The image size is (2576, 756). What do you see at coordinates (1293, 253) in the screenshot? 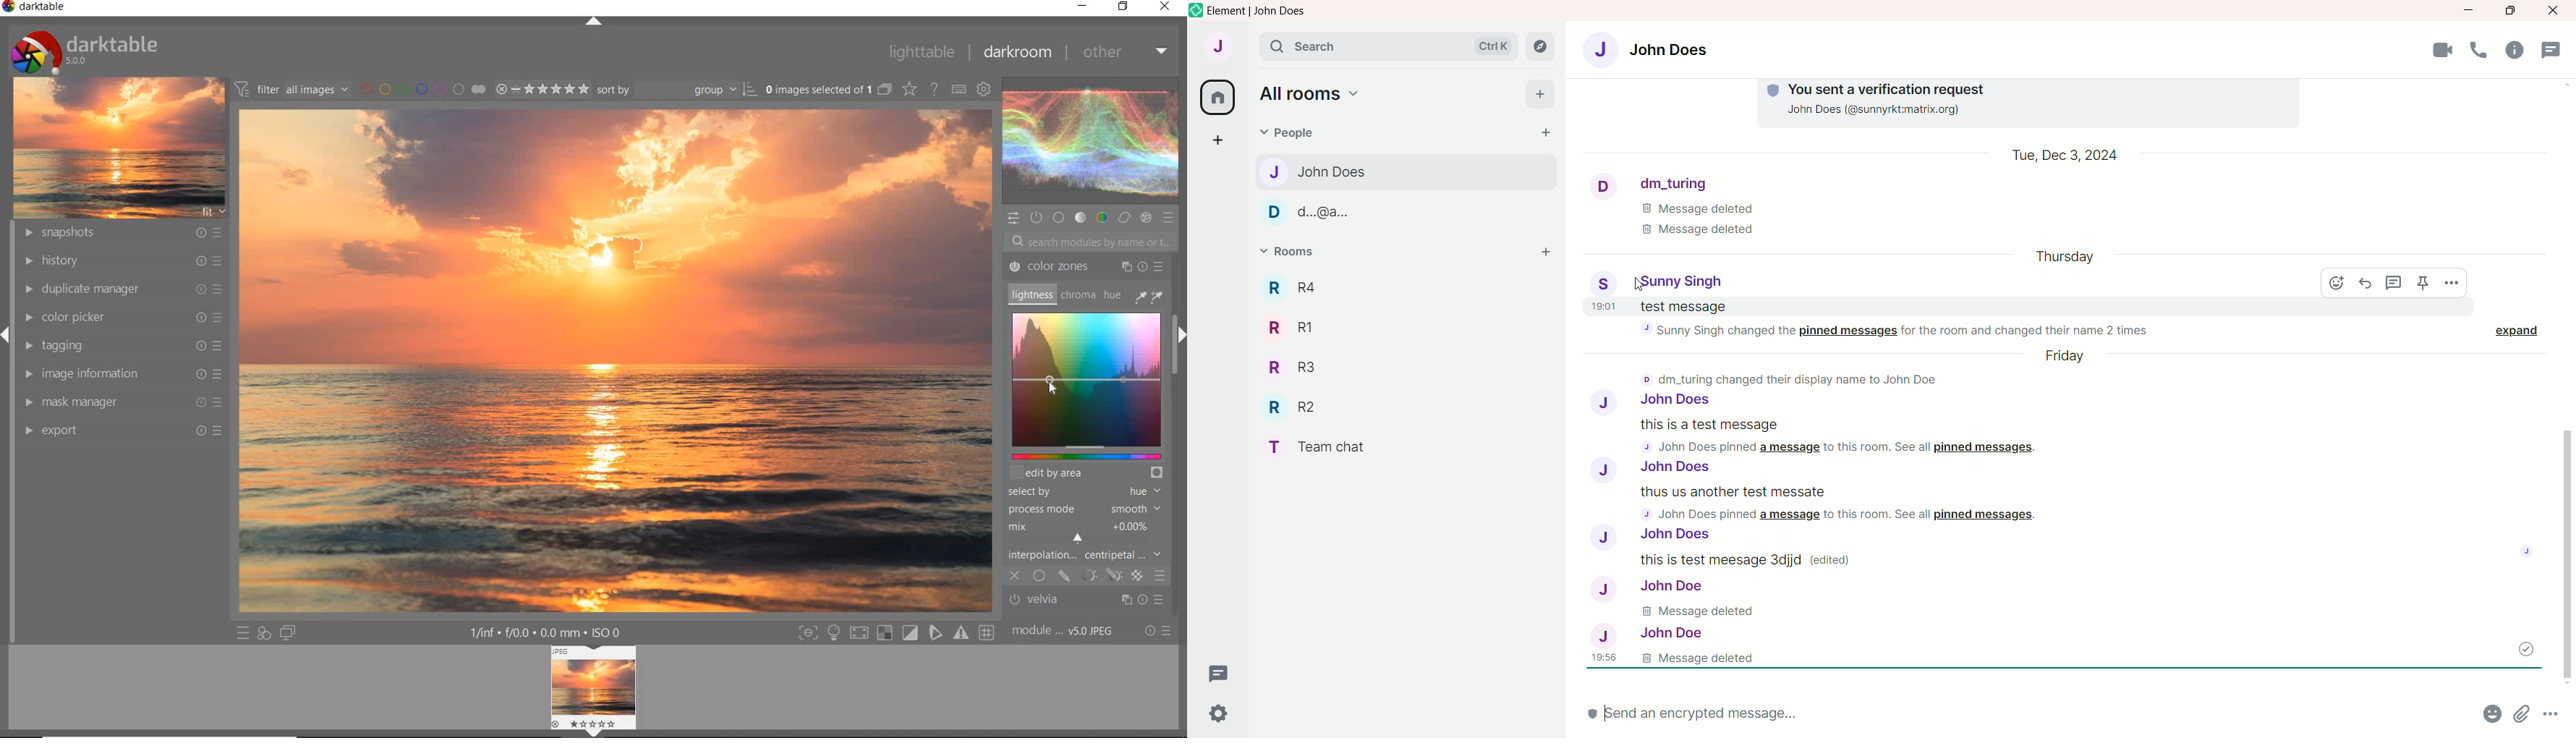
I see `rooms` at bounding box center [1293, 253].